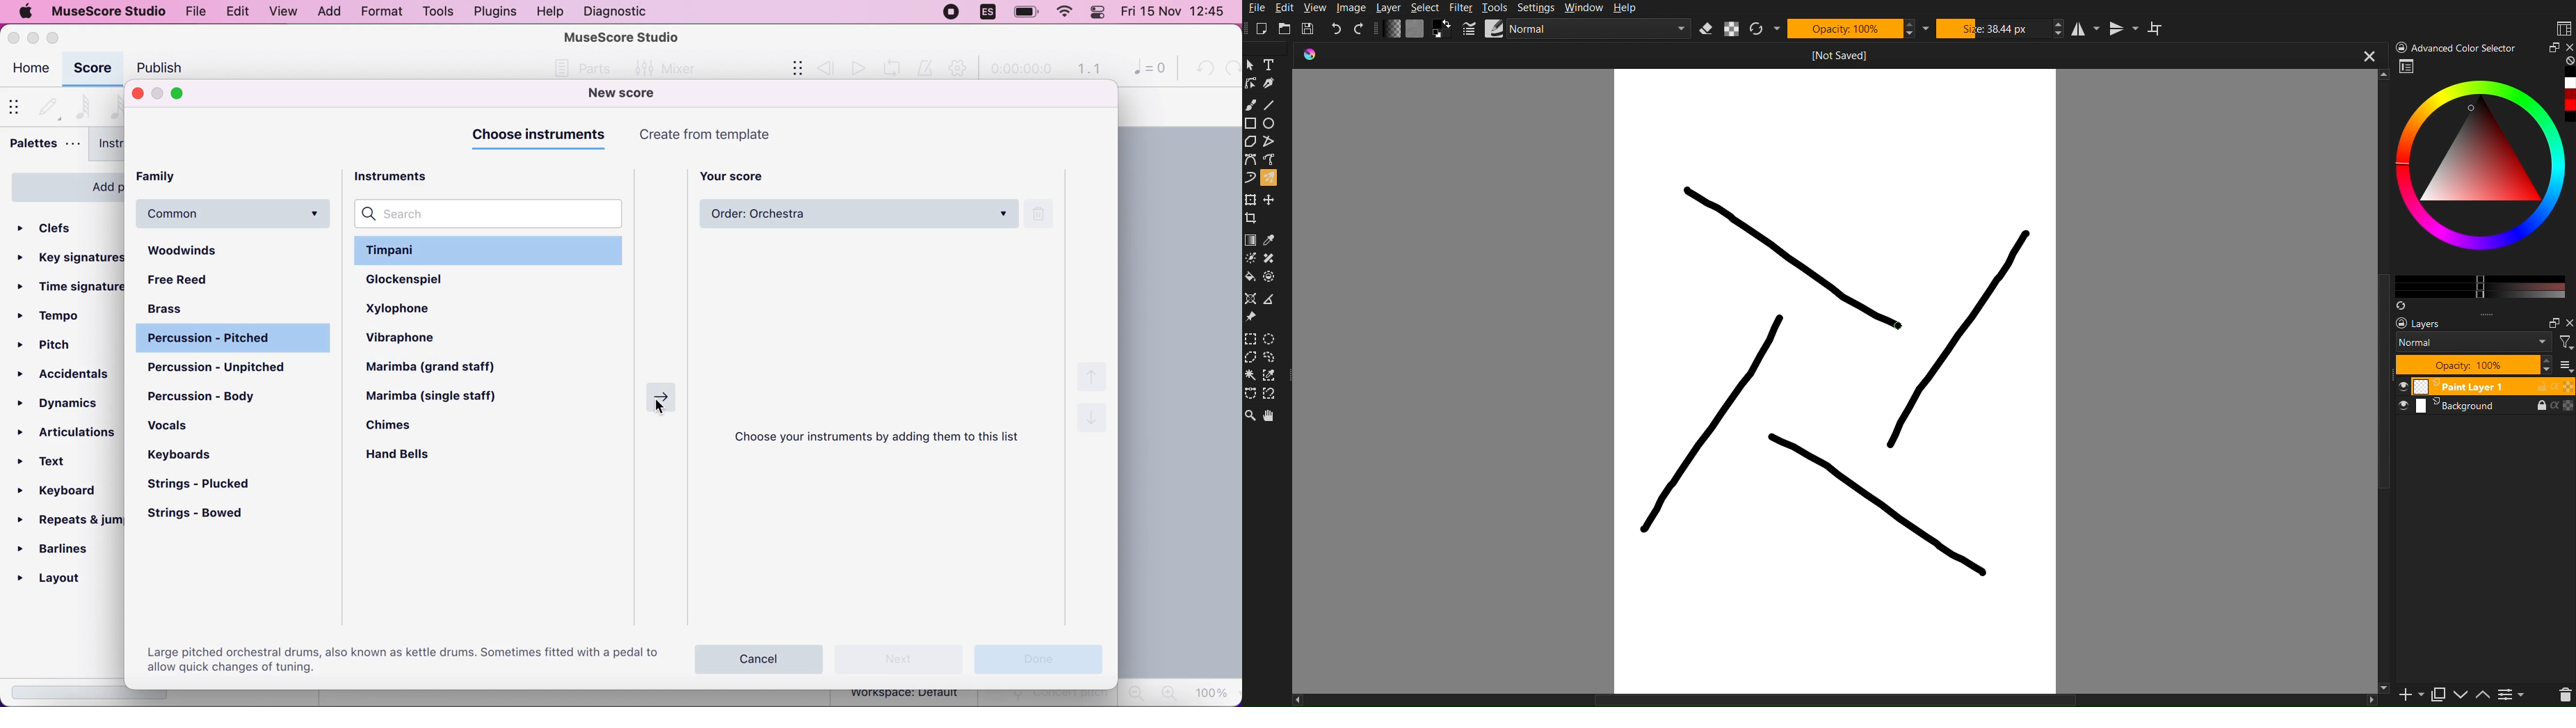 This screenshot has height=728, width=2576. What do you see at coordinates (2404, 697) in the screenshot?
I see `add` at bounding box center [2404, 697].